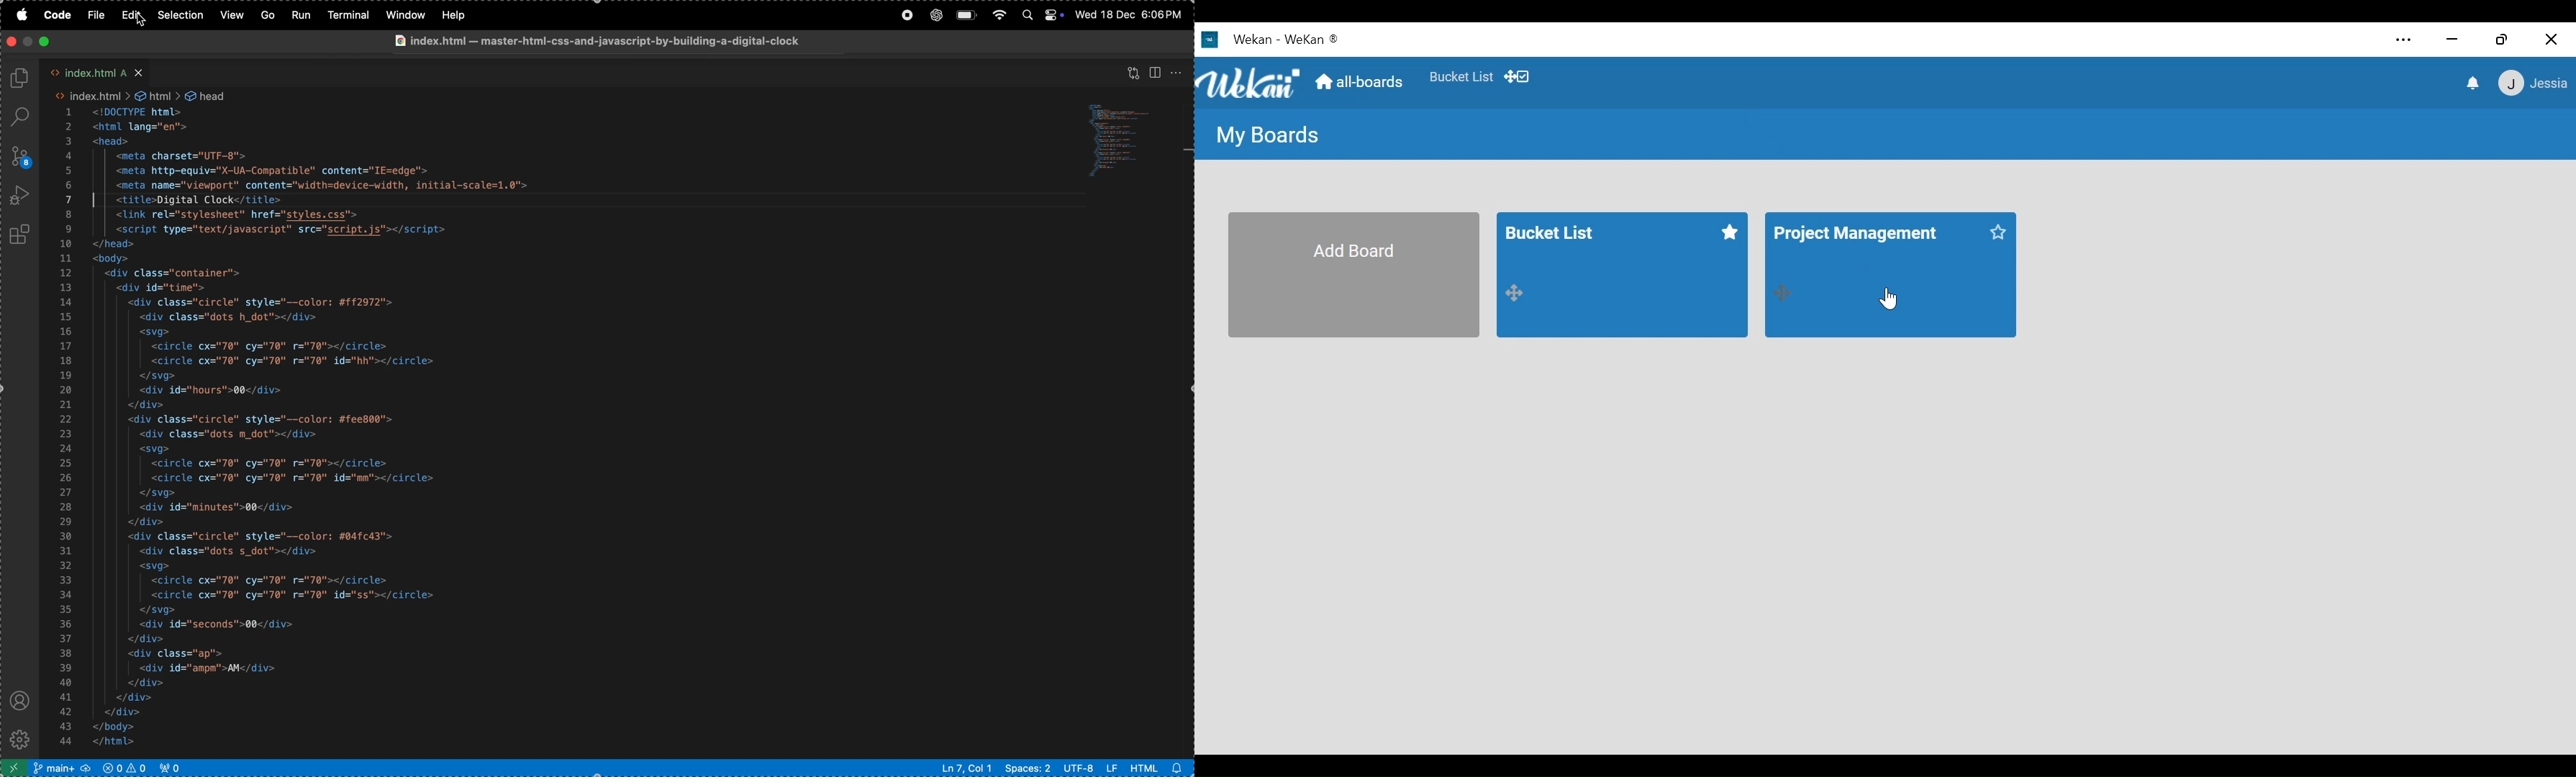  Describe the element at coordinates (935, 15) in the screenshot. I see `chatgpt` at that location.